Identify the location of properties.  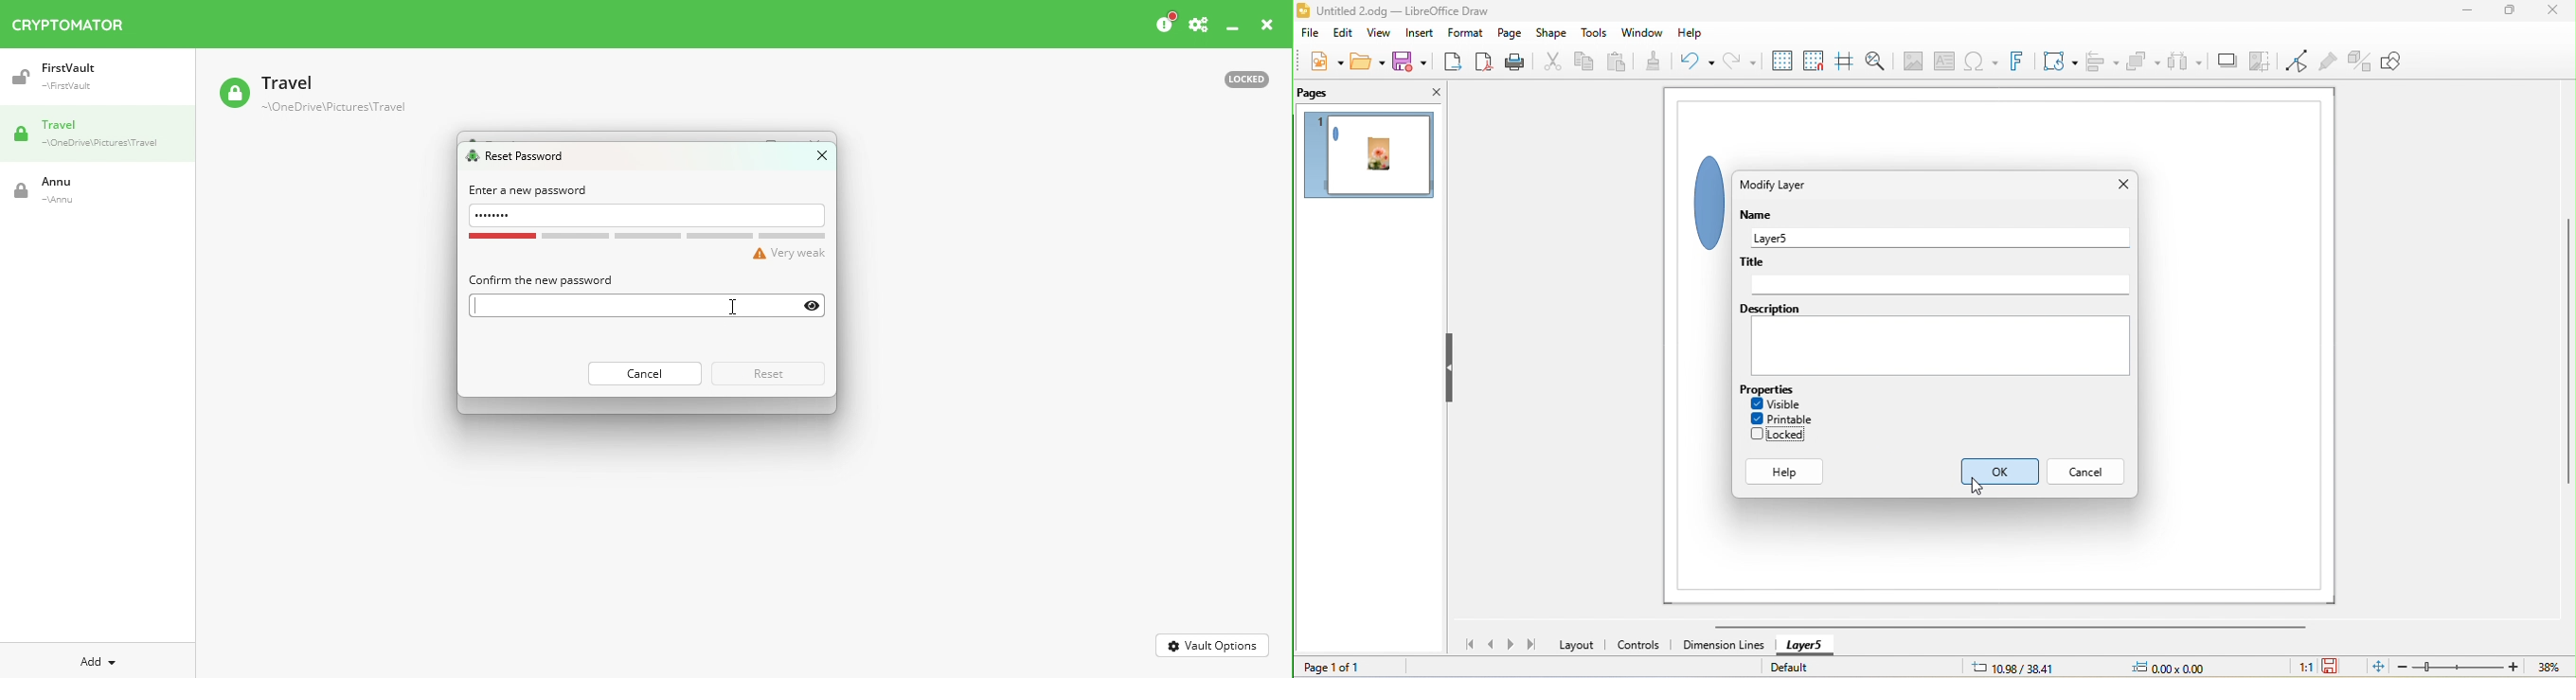
(1780, 388).